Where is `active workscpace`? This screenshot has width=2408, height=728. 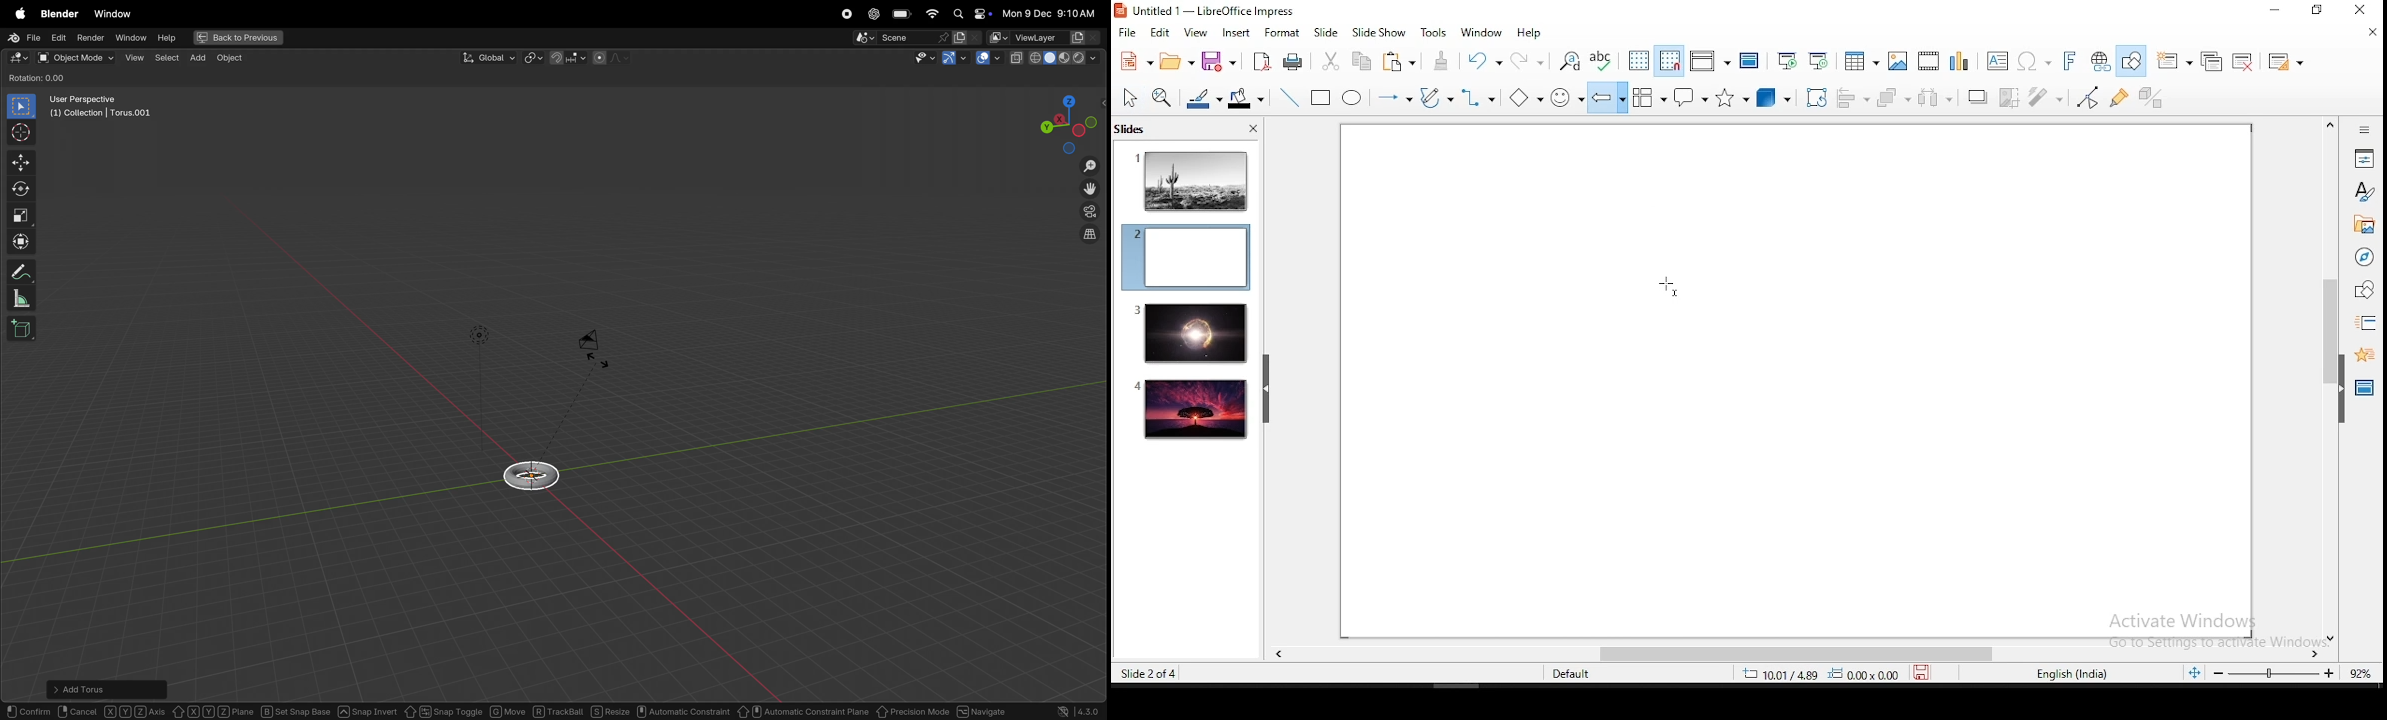 active workscpace is located at coordinates (999, 37).